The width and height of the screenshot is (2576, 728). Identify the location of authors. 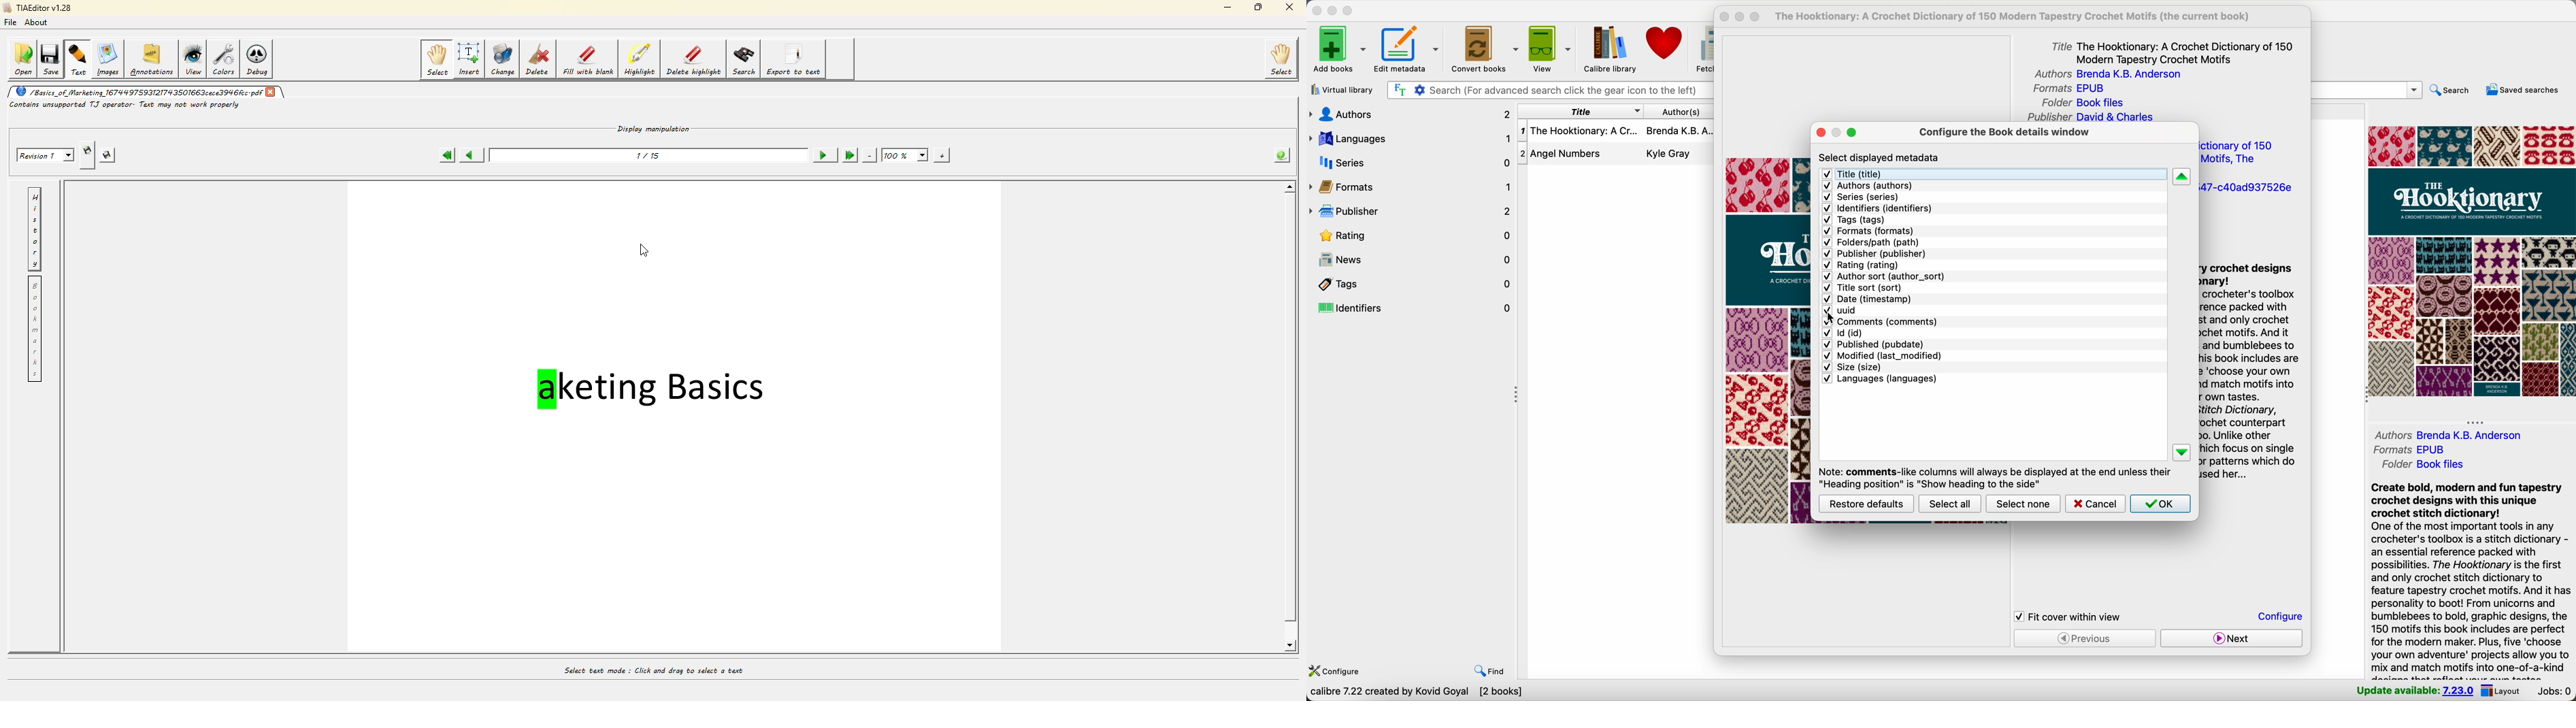
(1411, 114).